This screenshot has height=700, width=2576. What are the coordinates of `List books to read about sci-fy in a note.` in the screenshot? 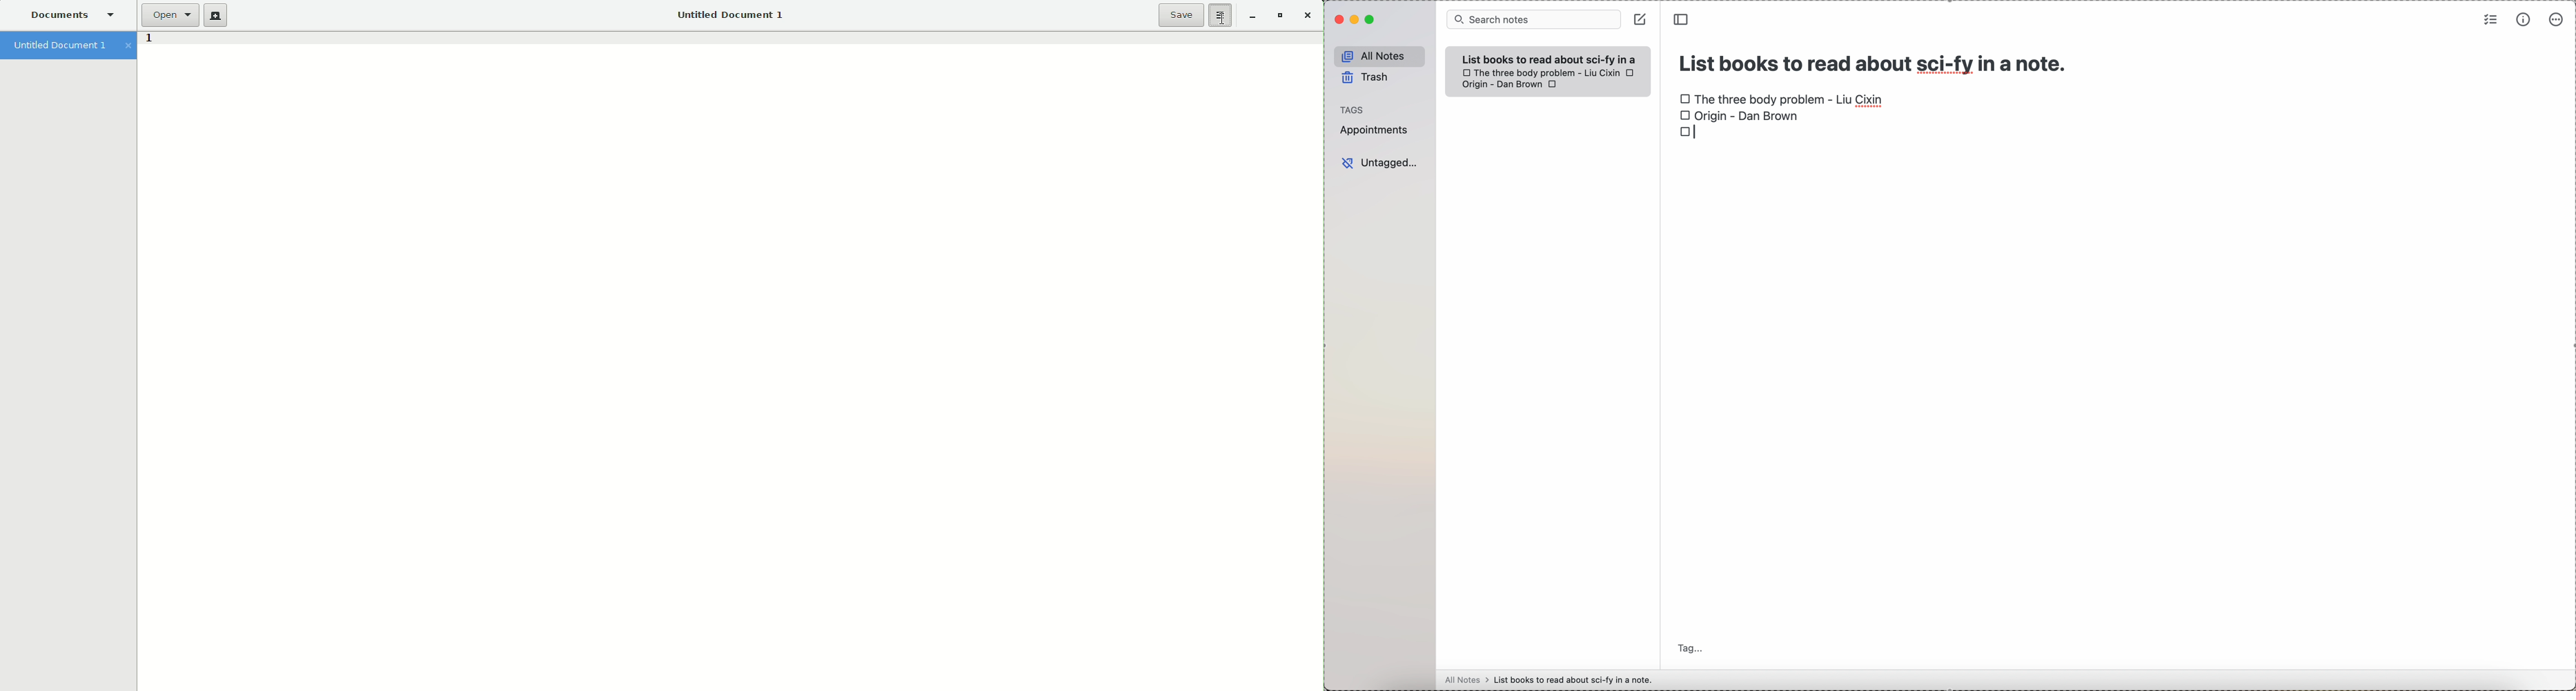 It's located at (1553, 57).